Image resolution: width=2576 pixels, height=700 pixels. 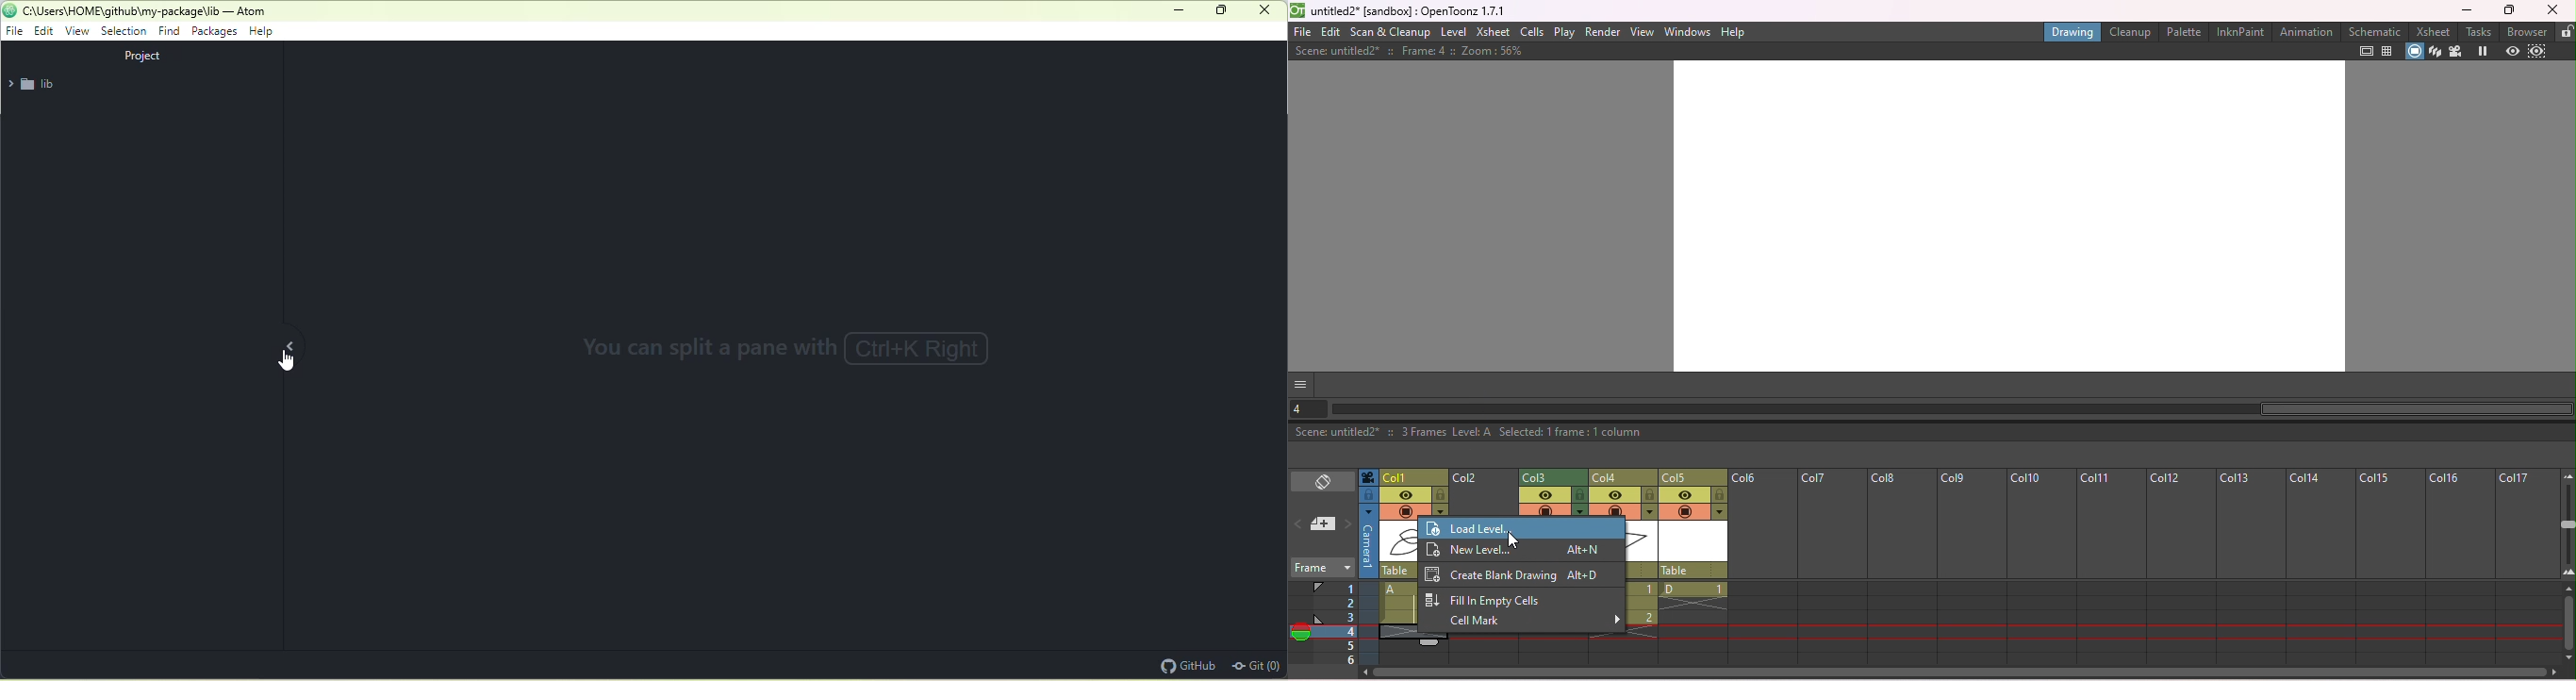 I want to click on Additional column setting, so click(x=1440, y=512).